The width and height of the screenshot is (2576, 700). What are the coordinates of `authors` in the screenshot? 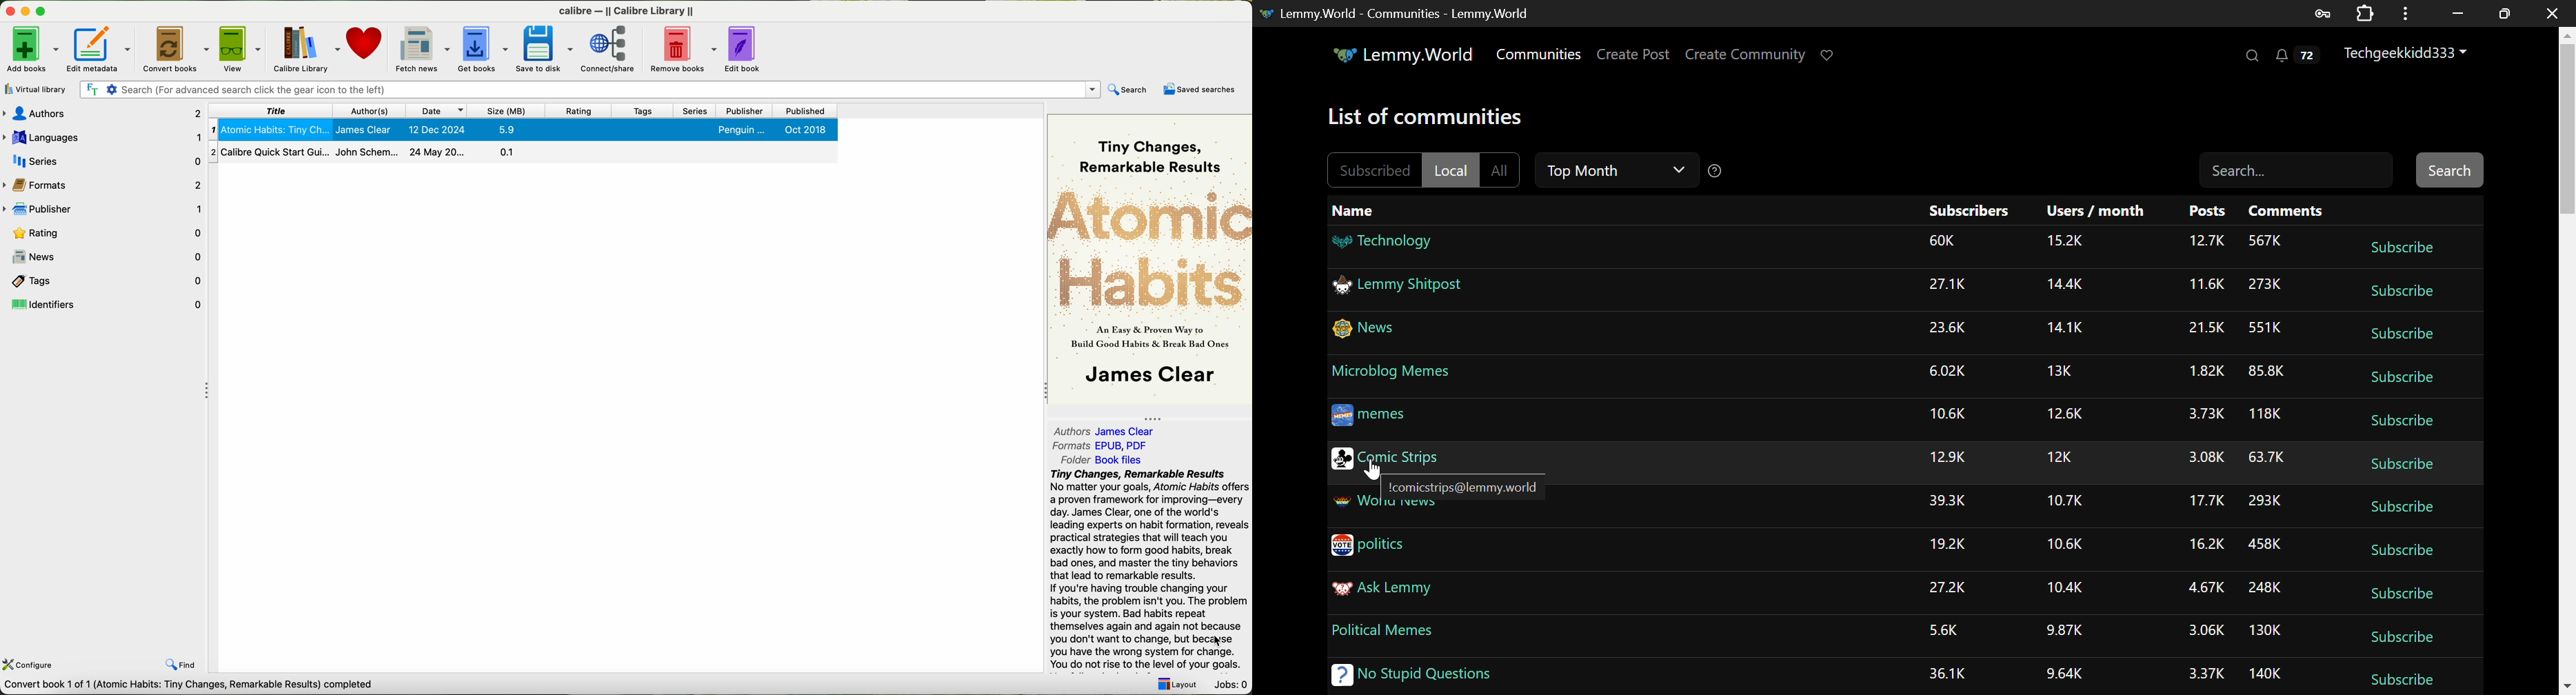 It's located at (1112, 431).